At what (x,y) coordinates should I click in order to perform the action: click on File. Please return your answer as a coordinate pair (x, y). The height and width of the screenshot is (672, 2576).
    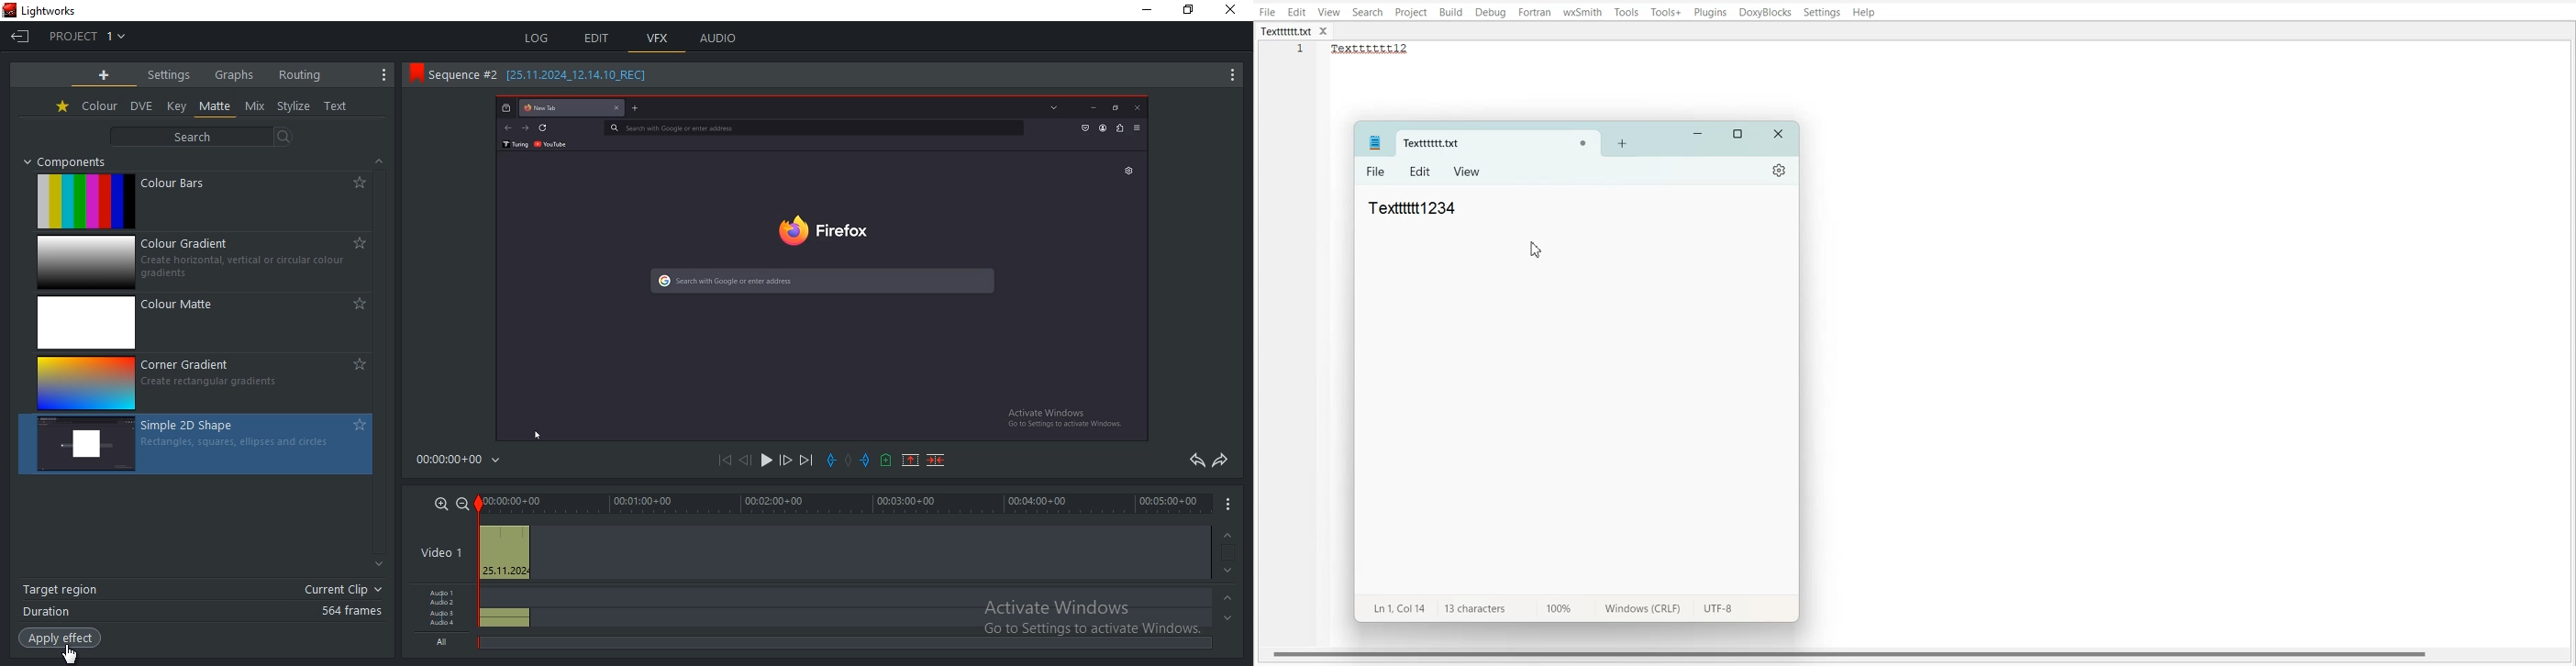
    Looking at the image, I should click on (1267, 12).